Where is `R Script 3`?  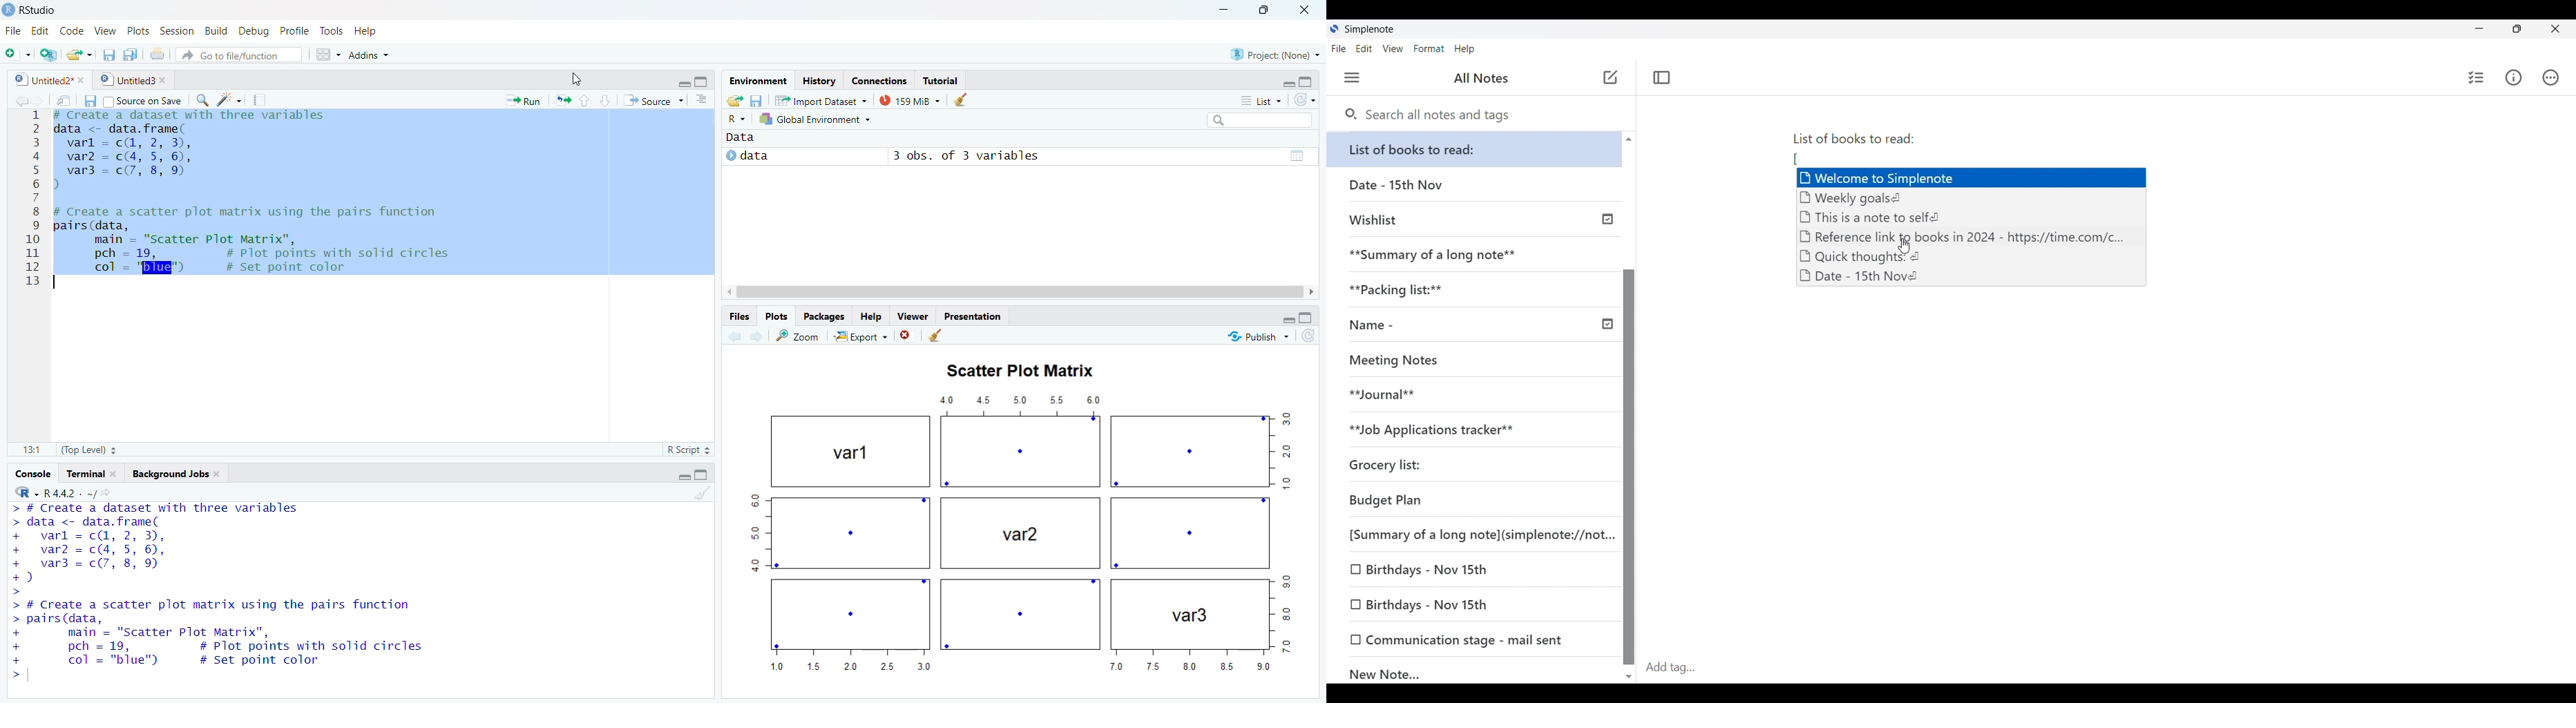 R Script 3 is located at coordinates (691, 449).